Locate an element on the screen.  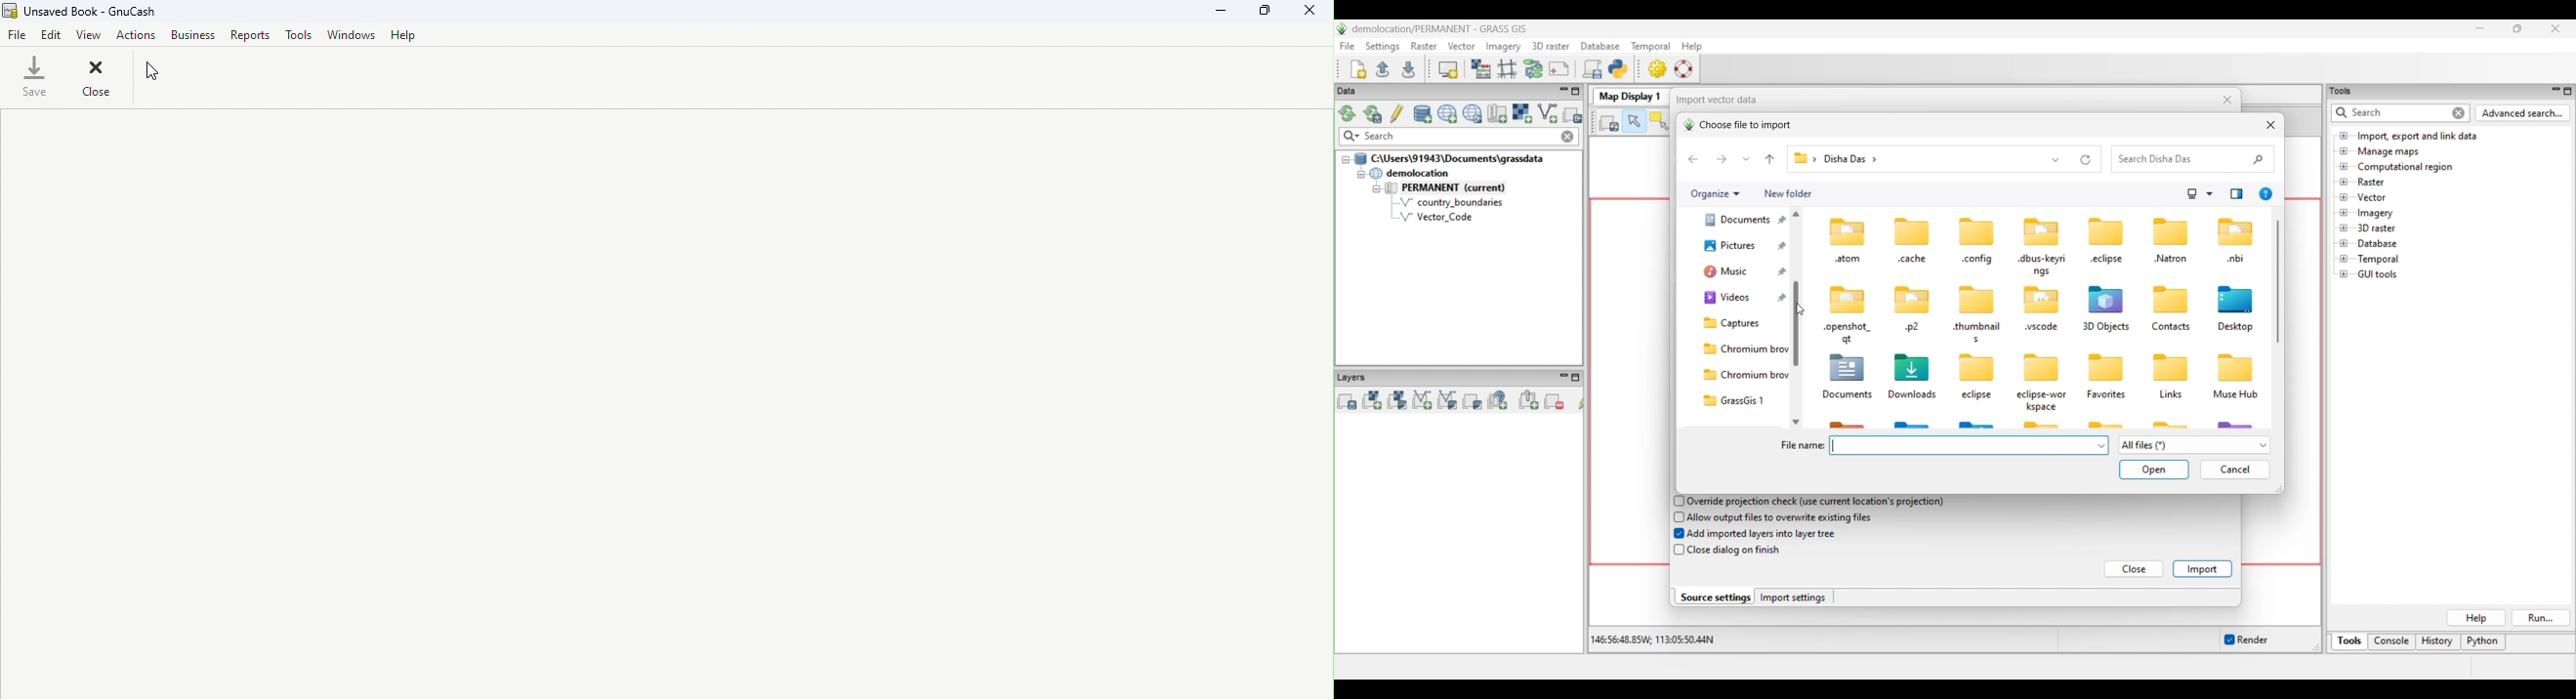
Minimize is located at coordinates (1227, 11).